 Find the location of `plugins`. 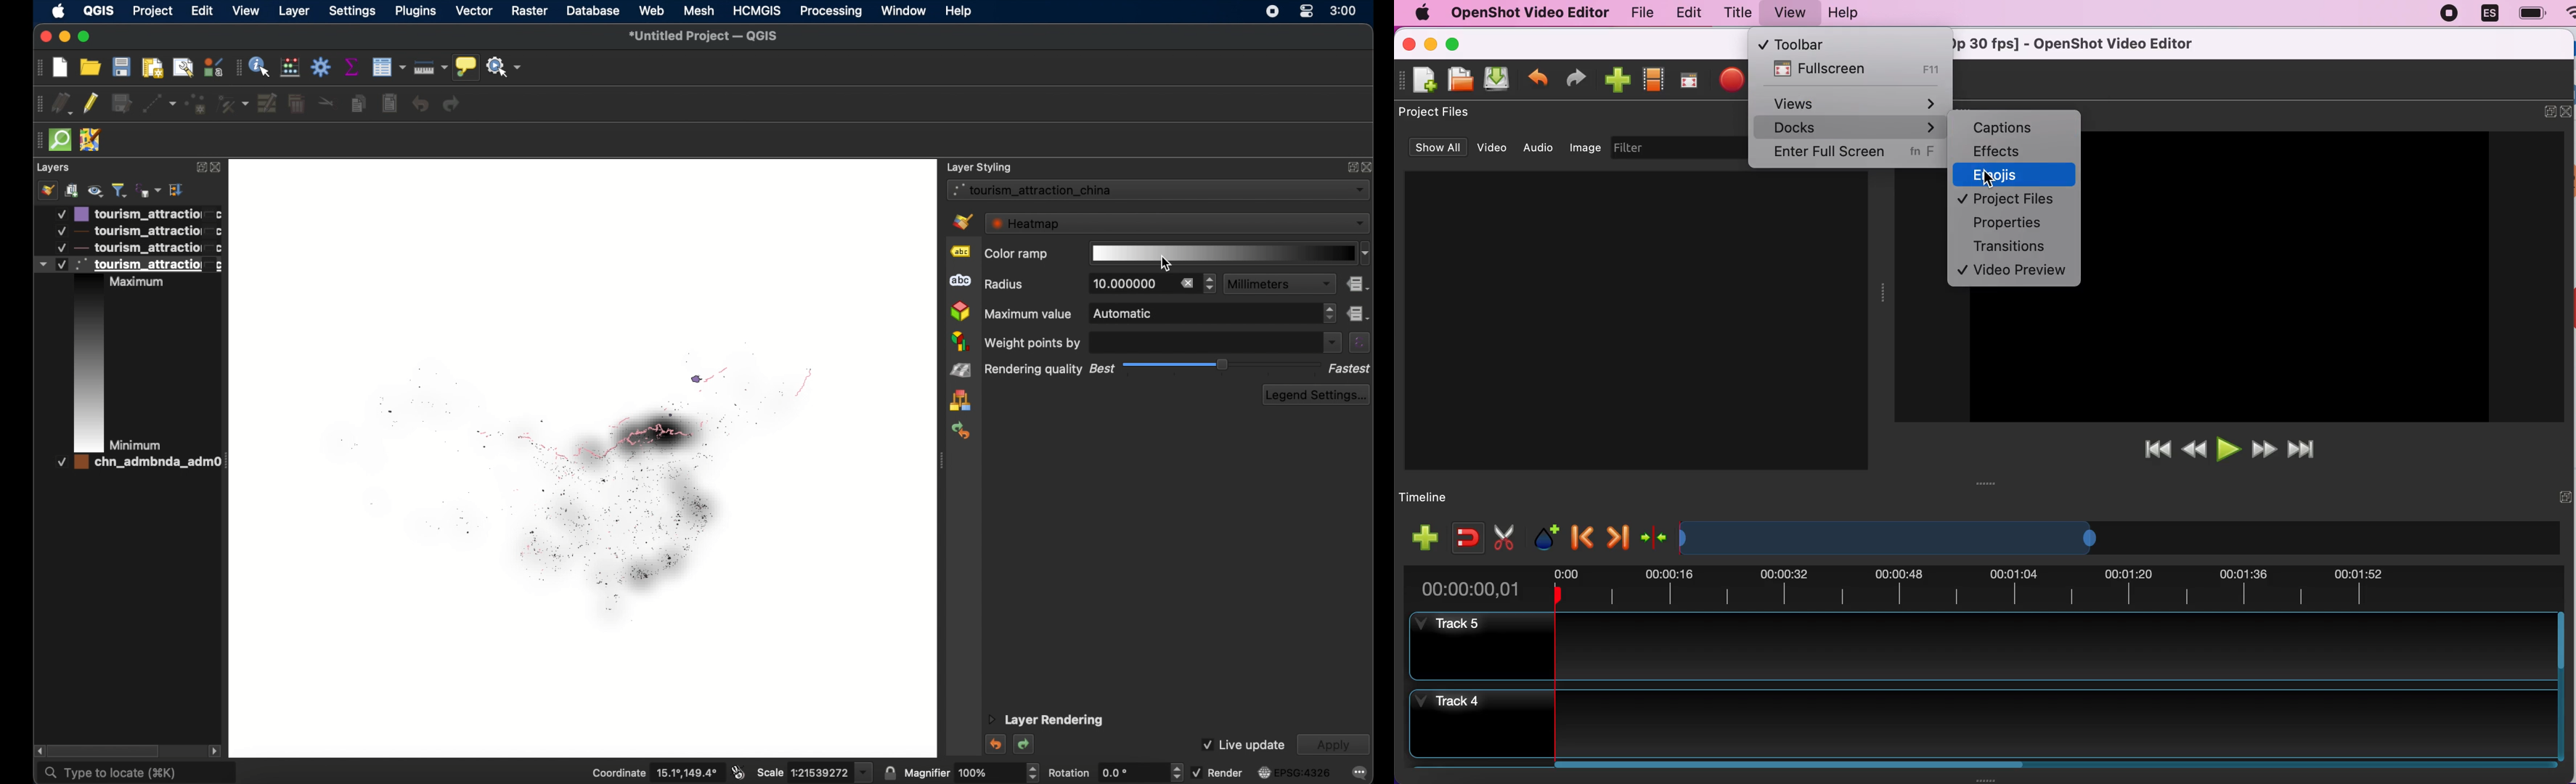

plugins is located at coordinates (416, 12).